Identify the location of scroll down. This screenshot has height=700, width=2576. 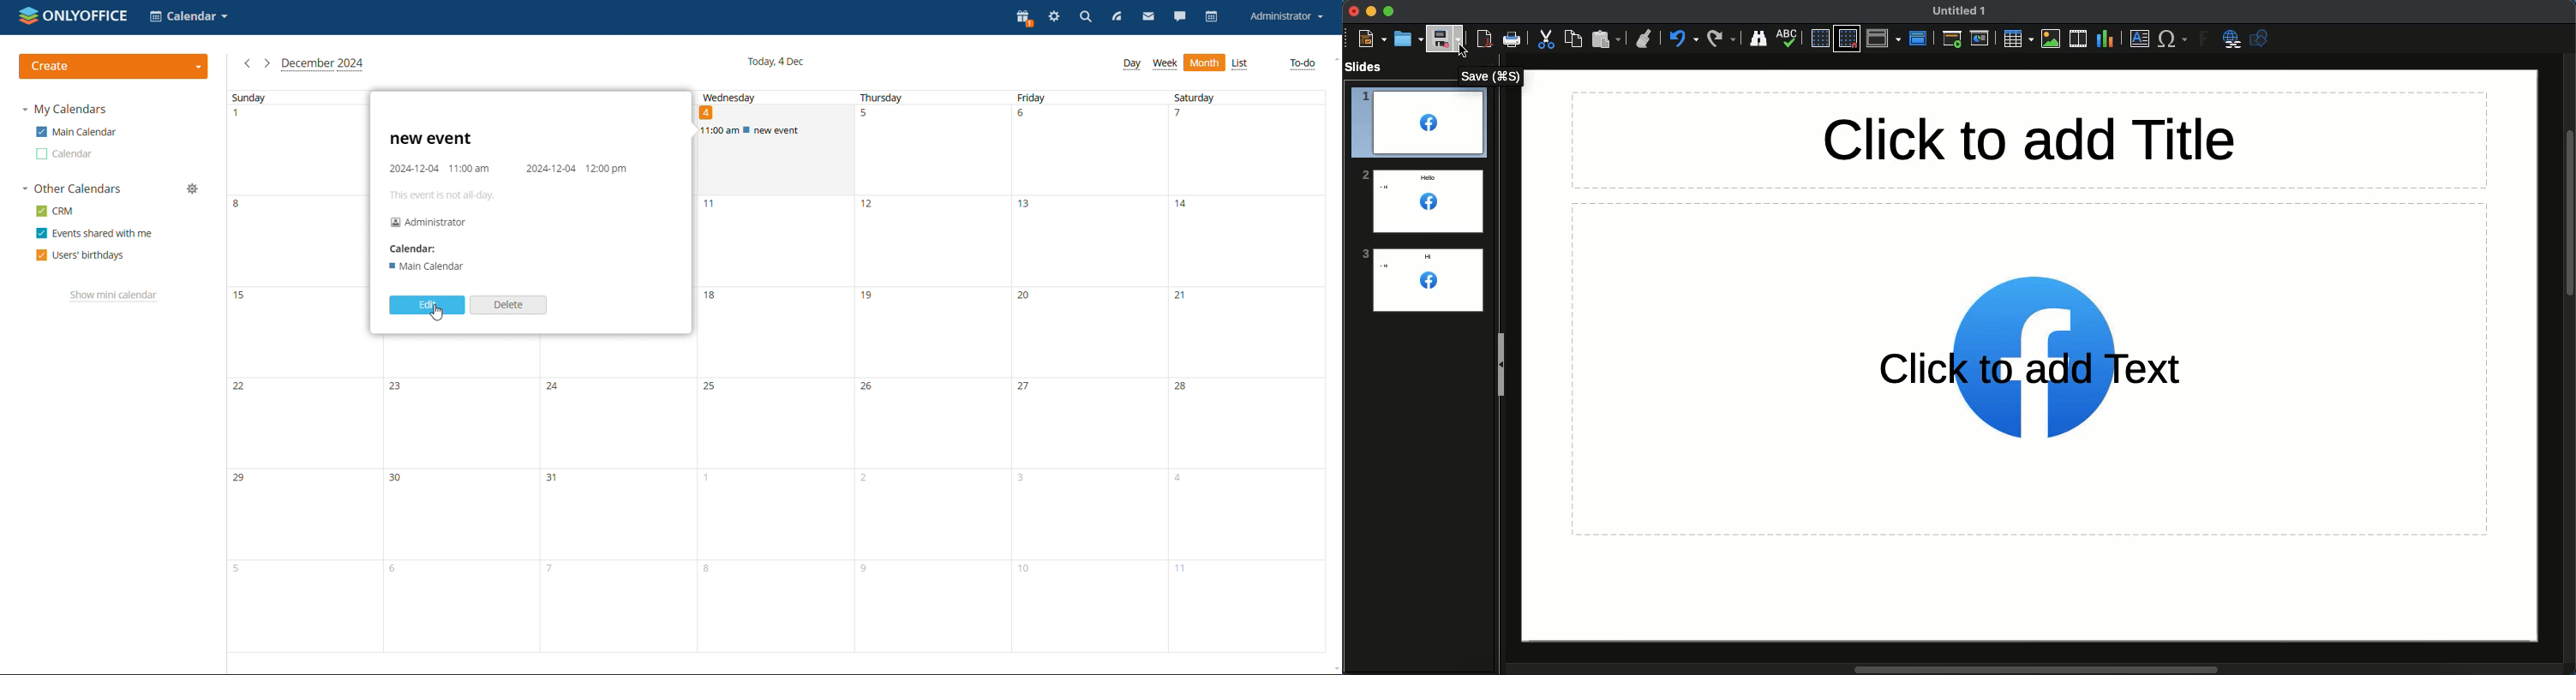
(1334, 668).